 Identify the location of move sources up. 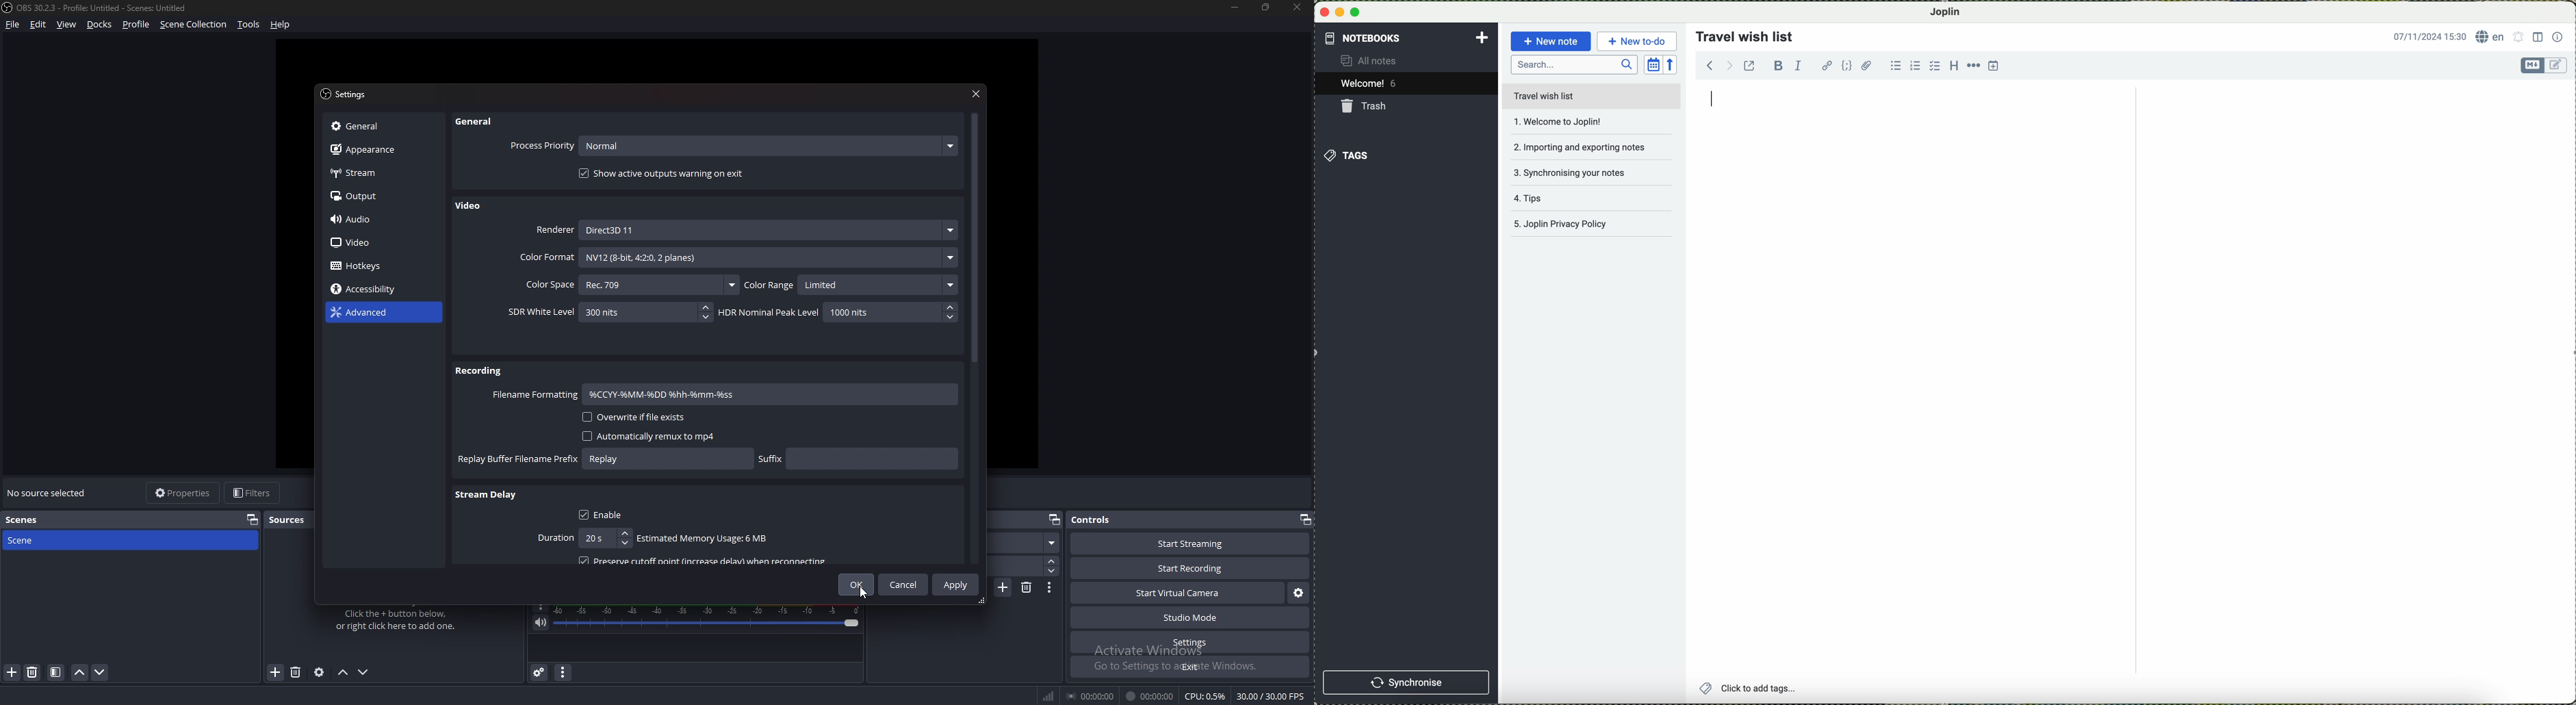
(344, 674).